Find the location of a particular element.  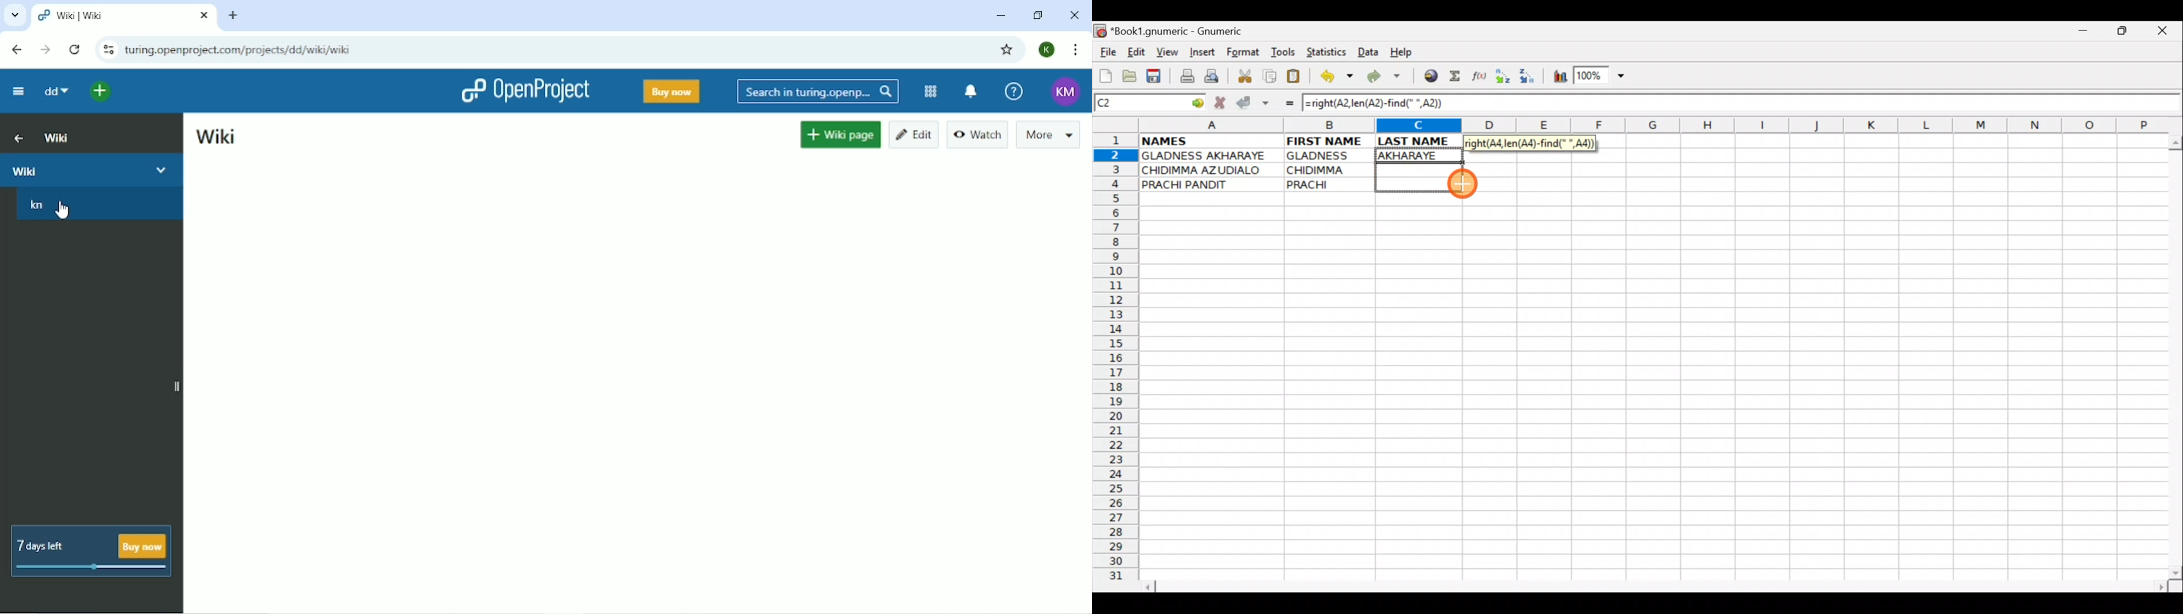

Sort Ascending order is located at coordinates (1506, 78).